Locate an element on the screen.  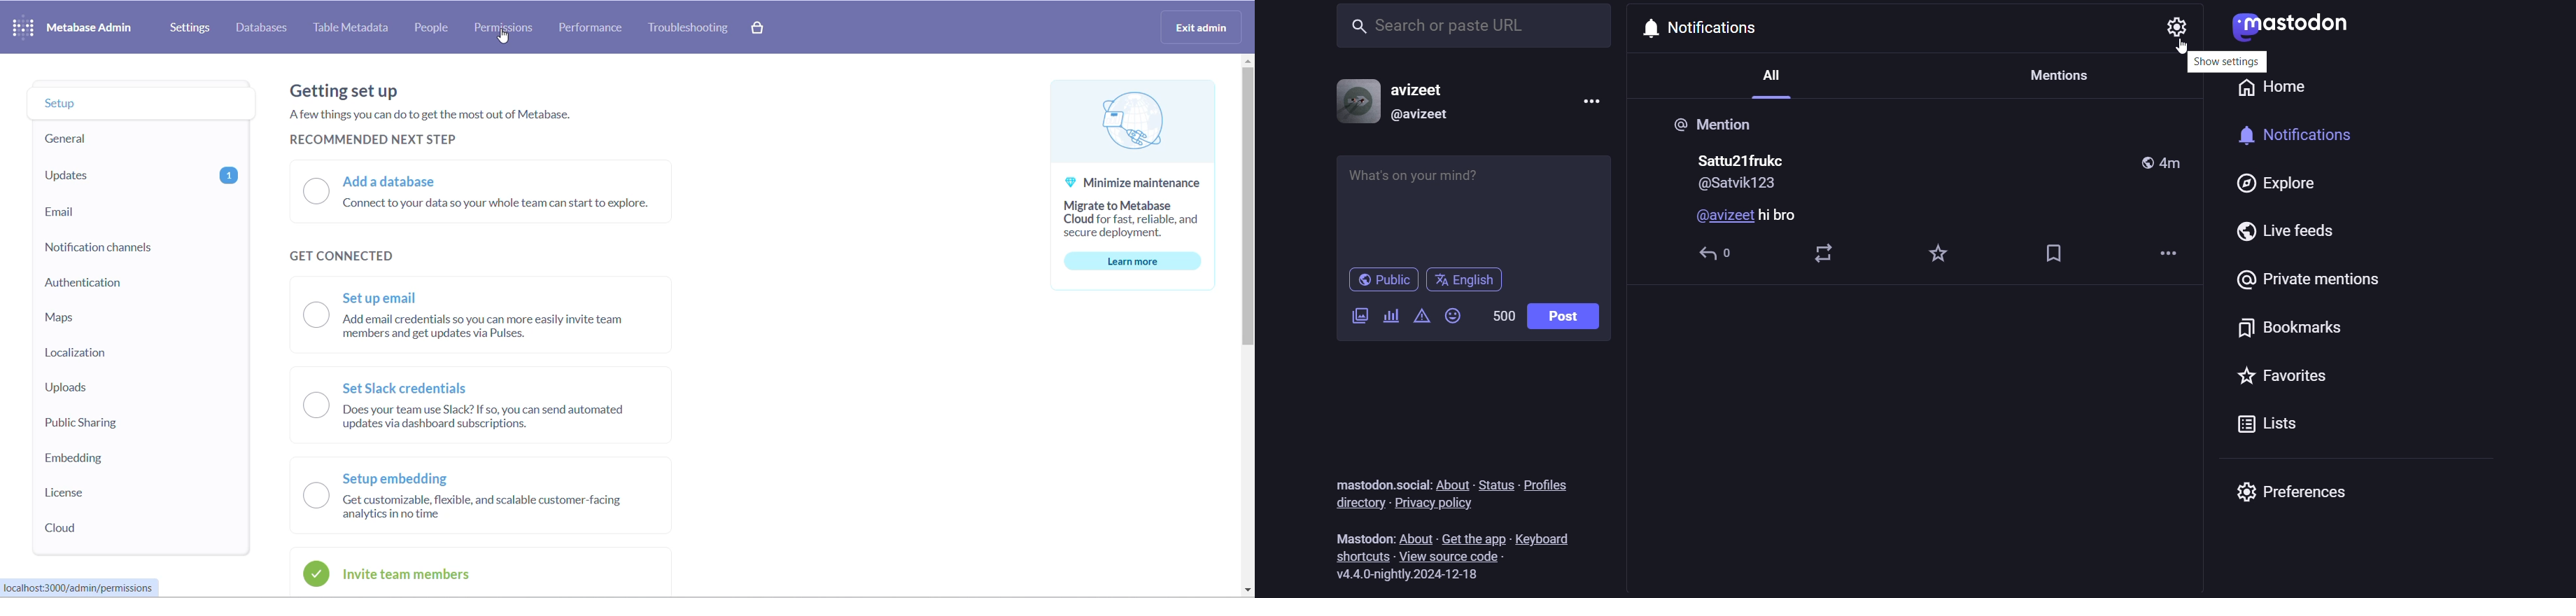
Public  is located at coordinates (1383, 280).